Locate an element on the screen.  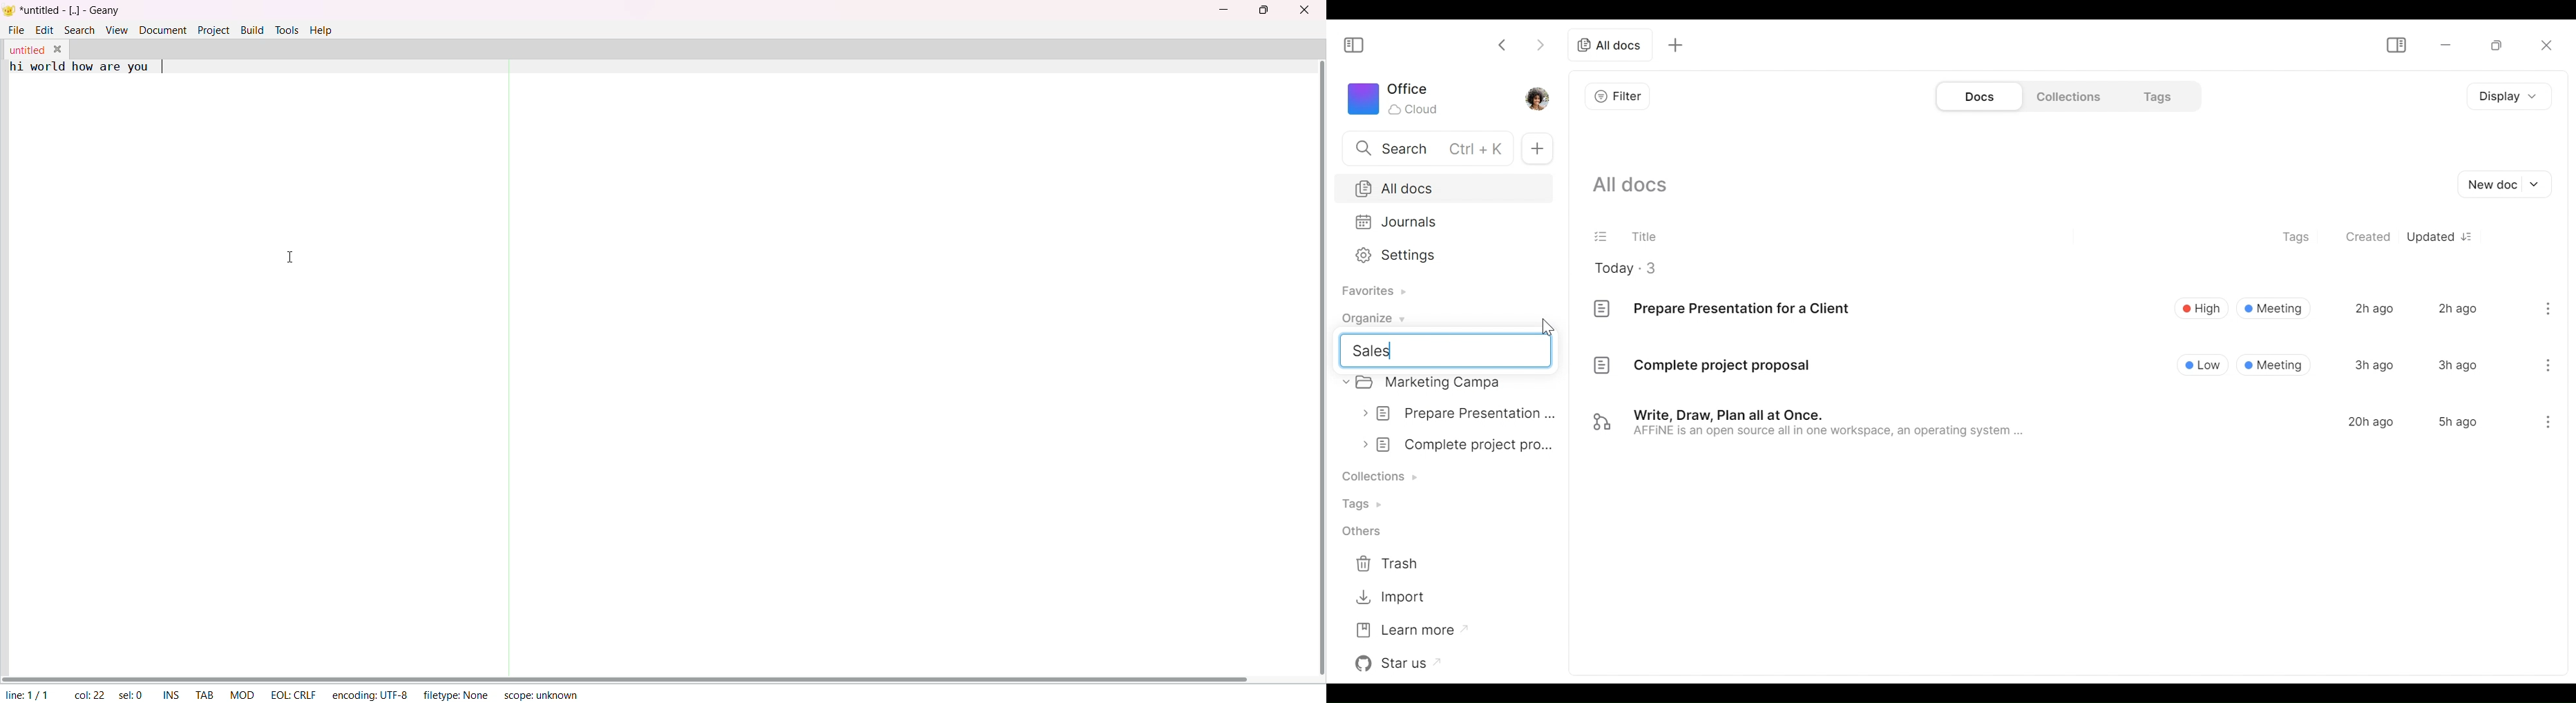
Search is located at coordinates (1425, 147).